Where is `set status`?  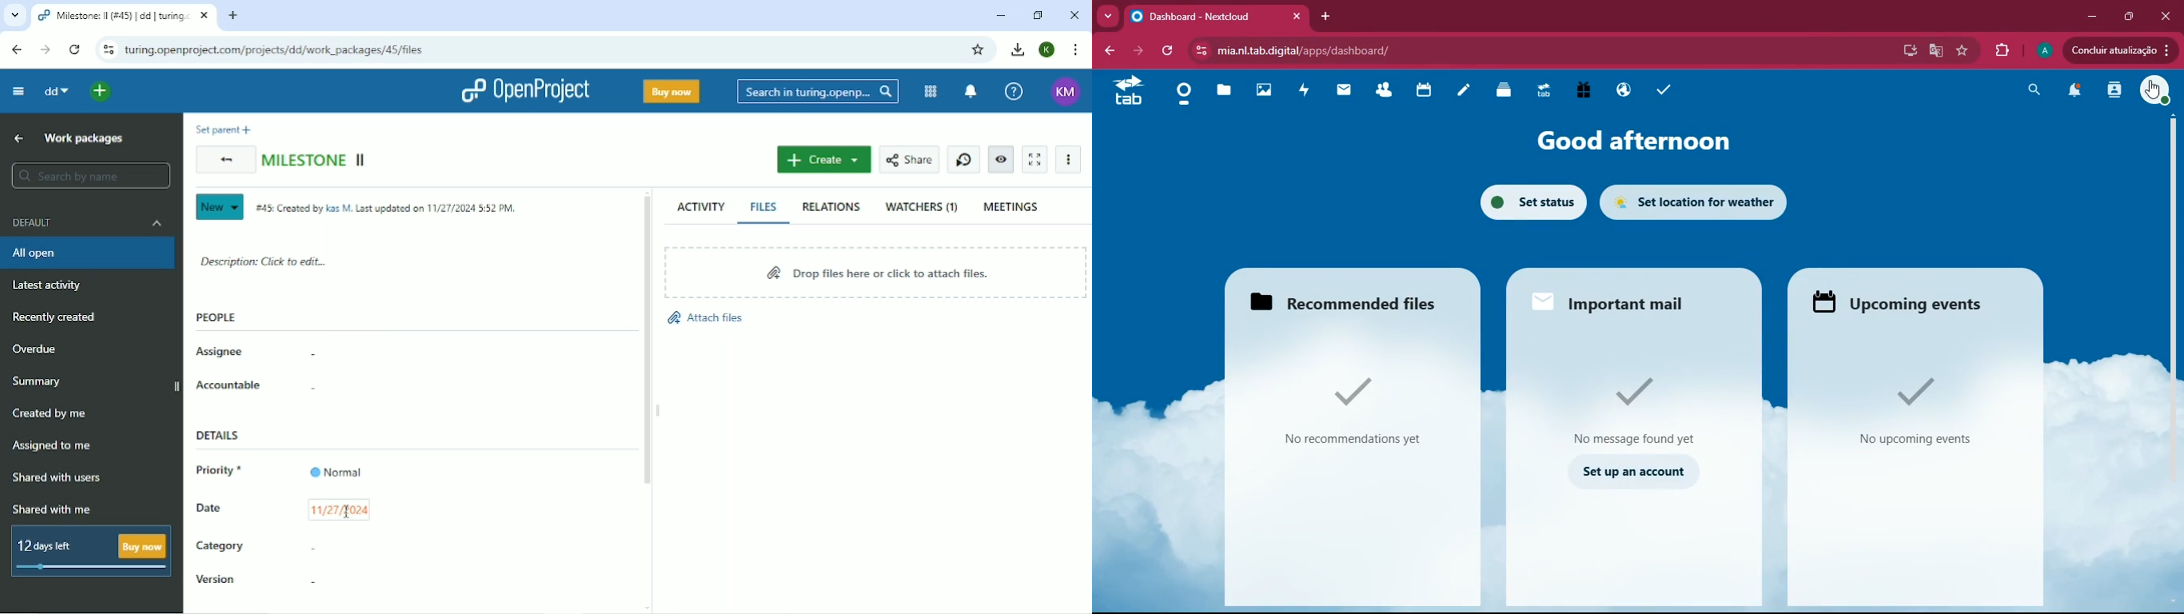
set status is located at coordinates (1525, 201).